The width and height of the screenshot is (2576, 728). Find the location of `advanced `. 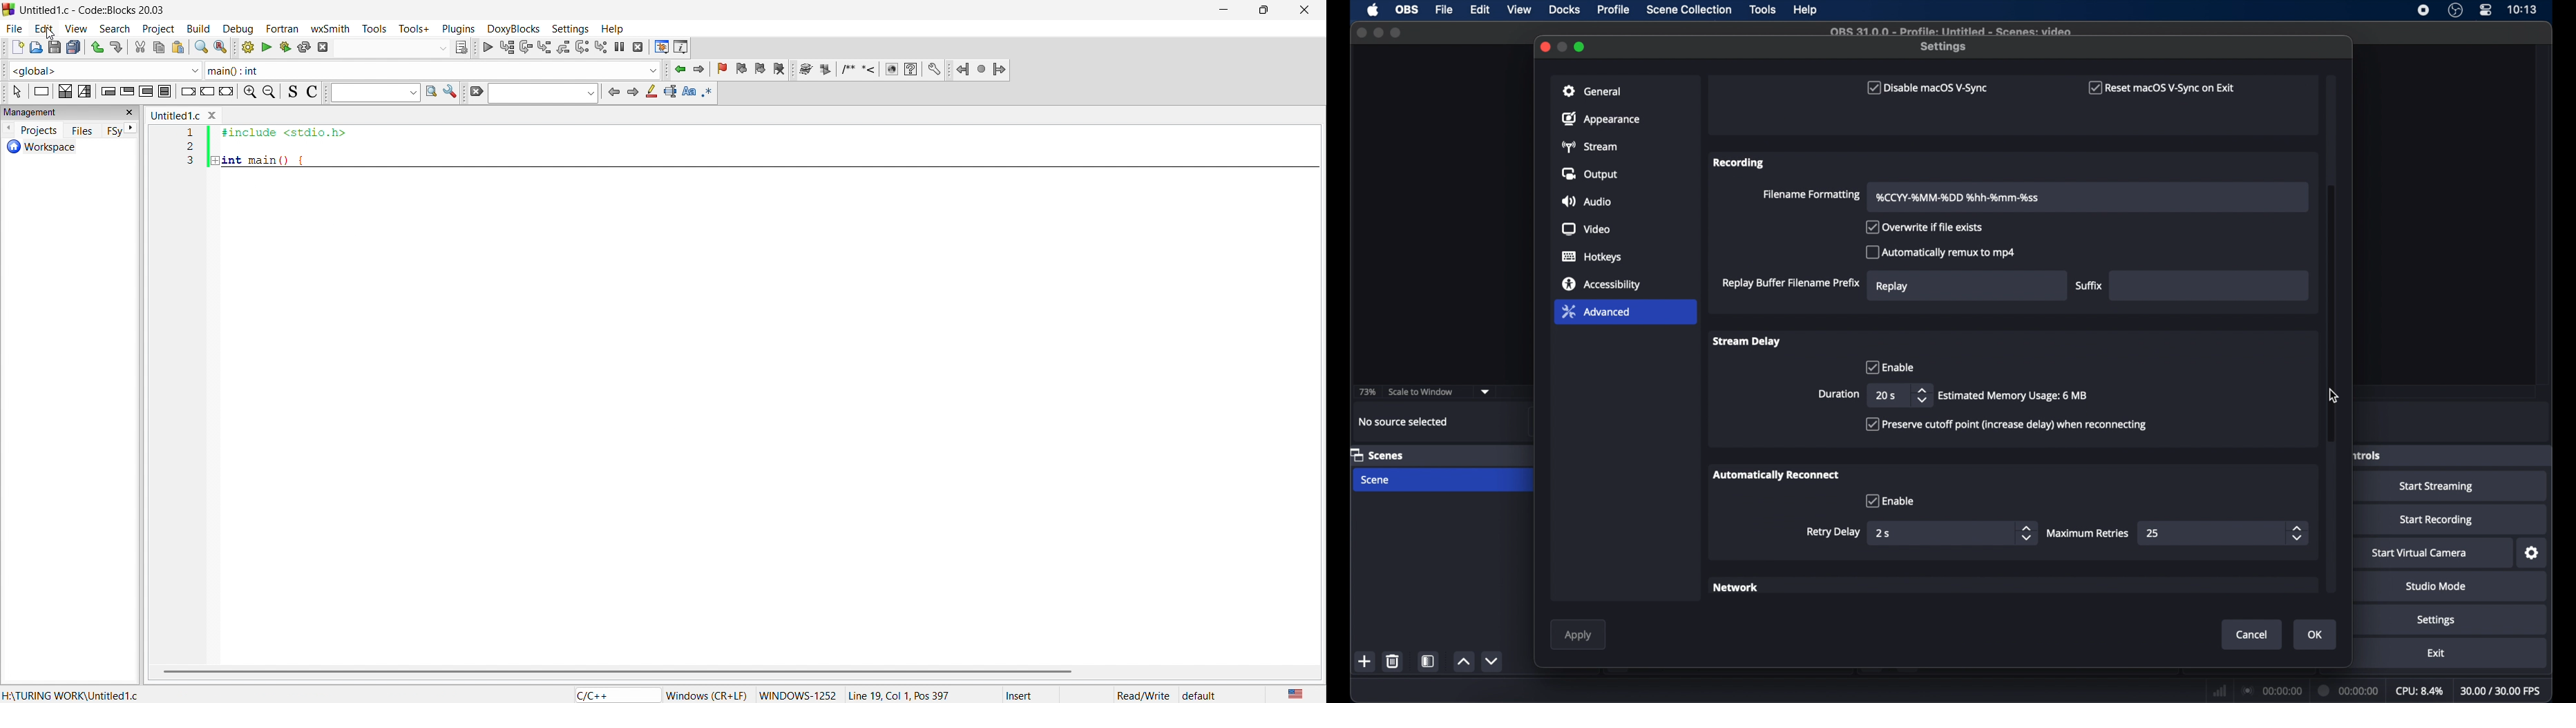

advanced  is located at coordinates (1596, 311).